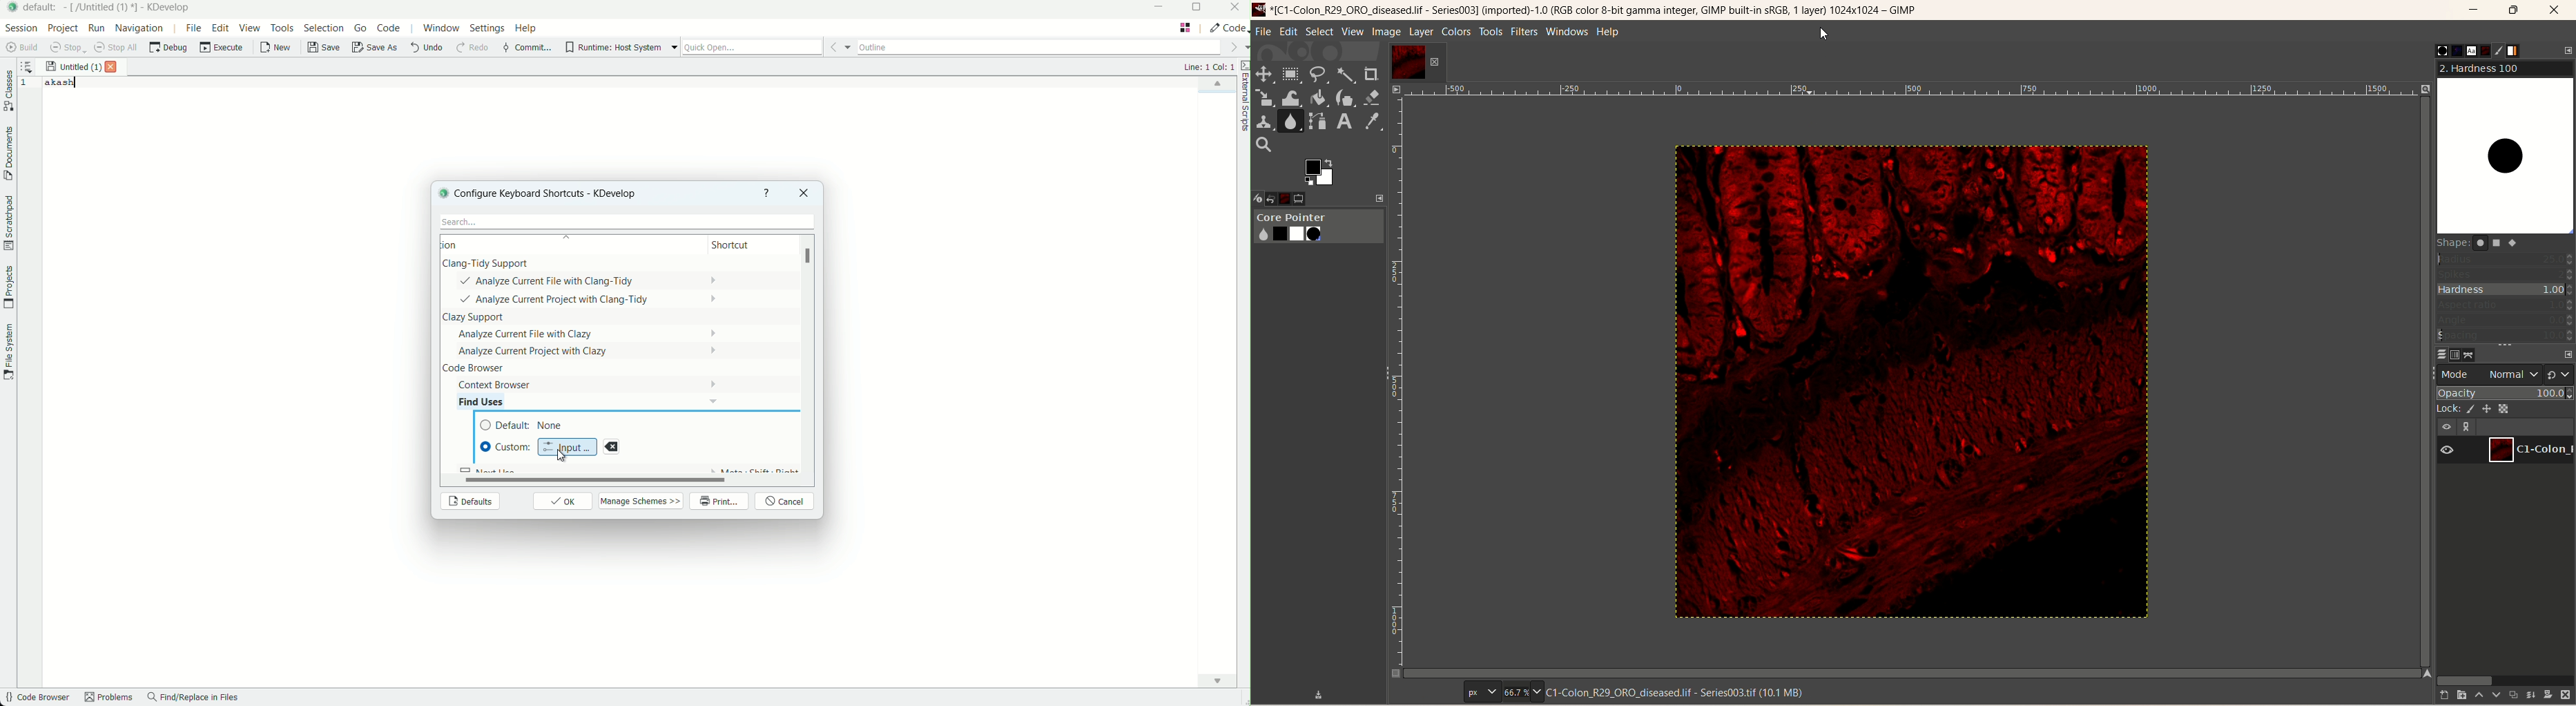  Describe the element at coordinates (2437, 696) in the screenshot. I see `create a new layer with last used values` at that location.